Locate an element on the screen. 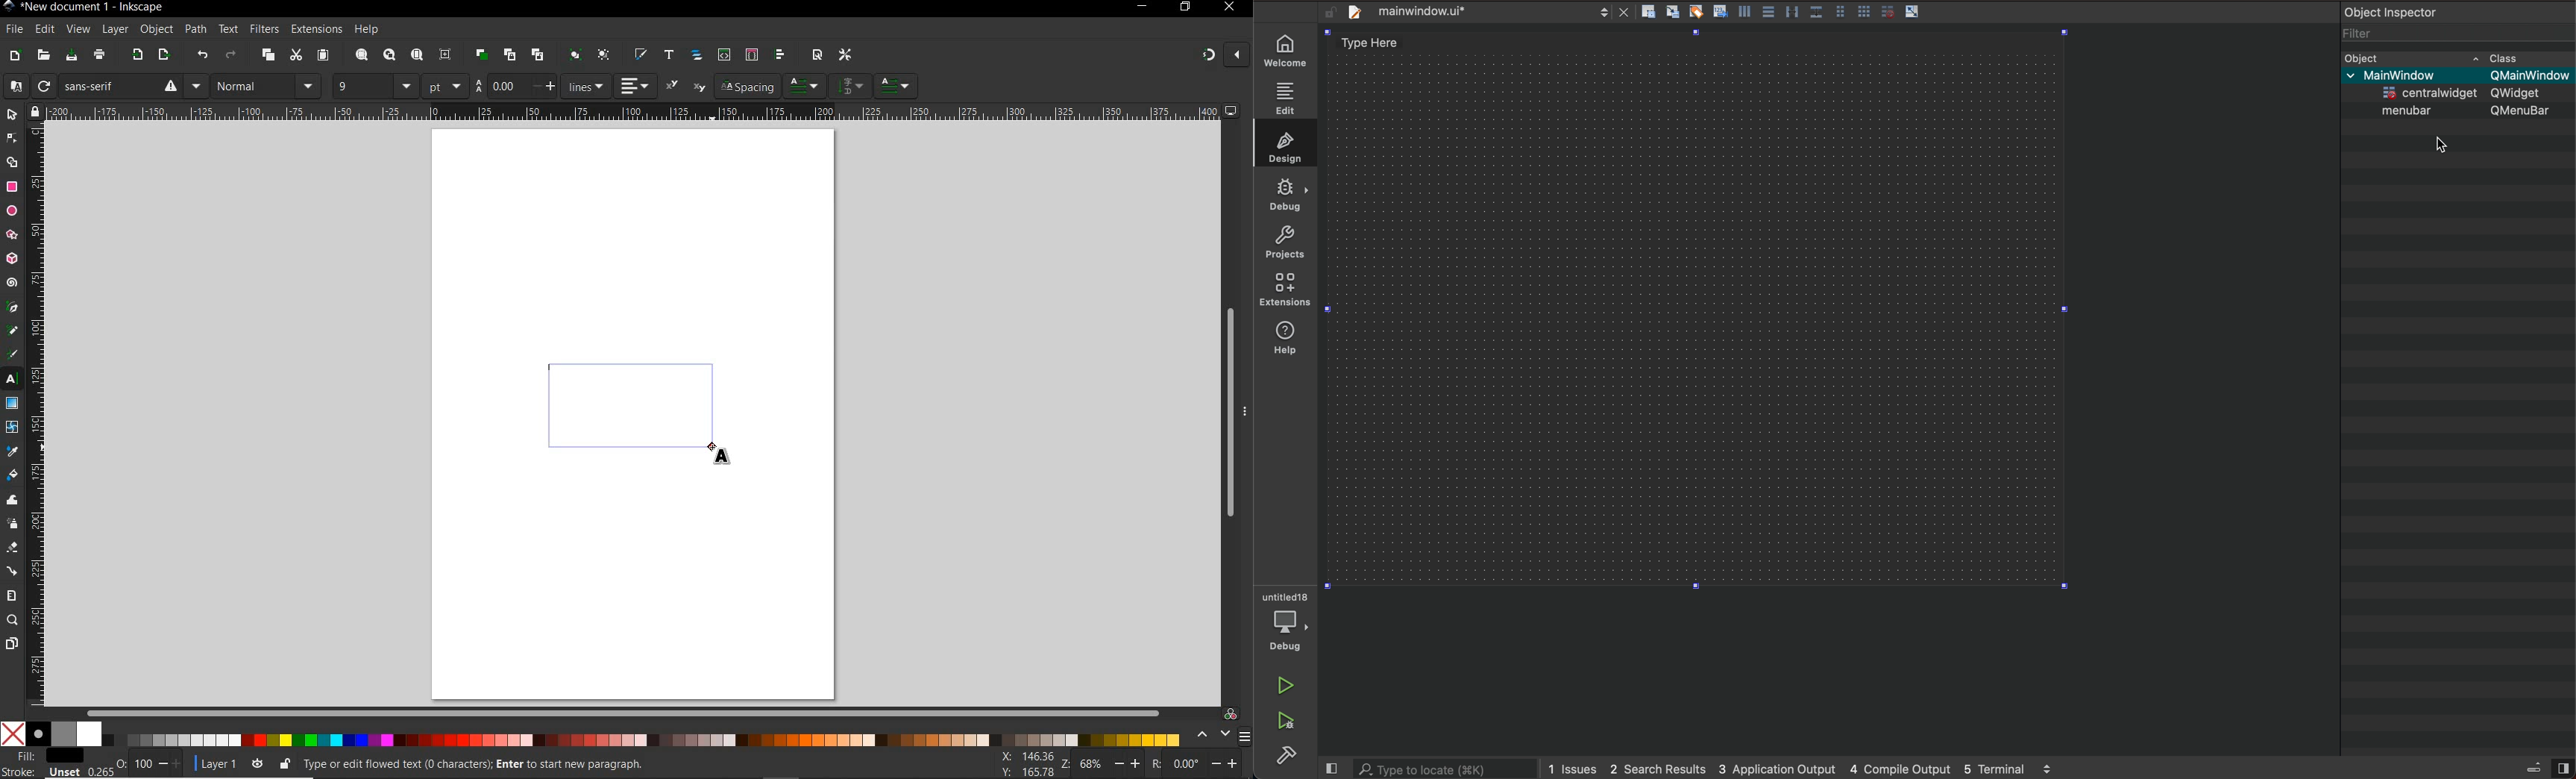  hide is located at coordinates (1245, 409).